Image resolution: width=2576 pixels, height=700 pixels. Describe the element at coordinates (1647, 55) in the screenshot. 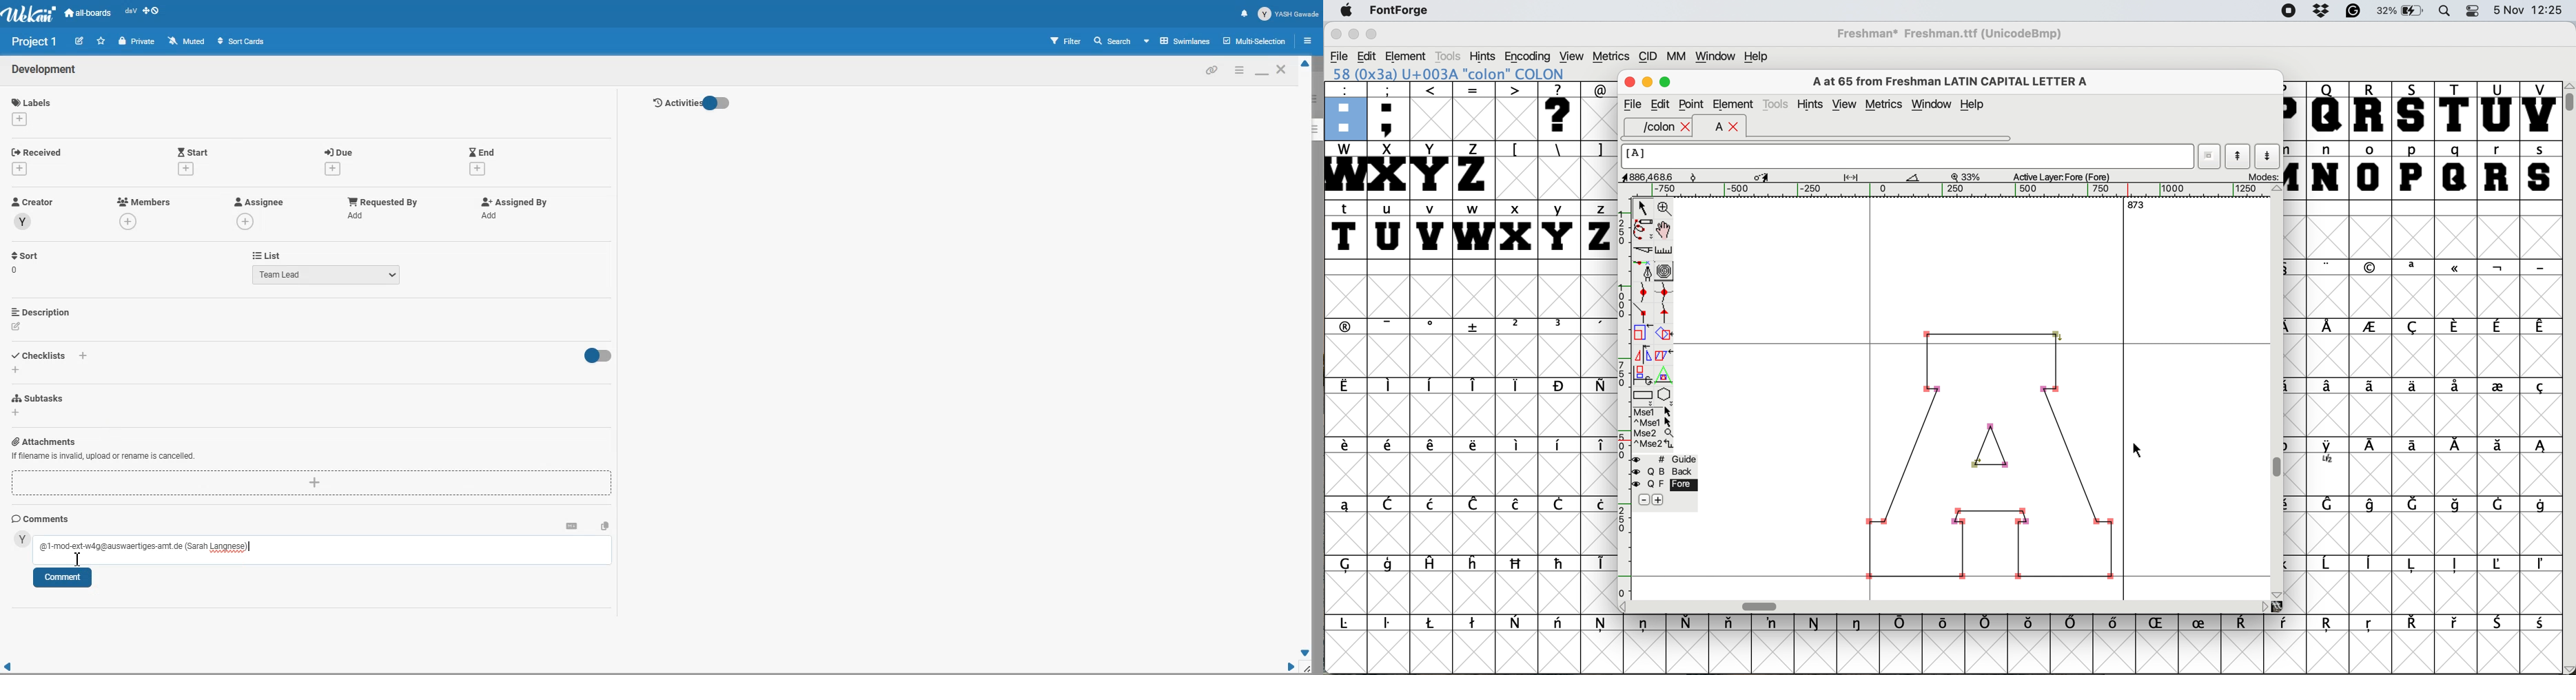

I see `cid` at that location.